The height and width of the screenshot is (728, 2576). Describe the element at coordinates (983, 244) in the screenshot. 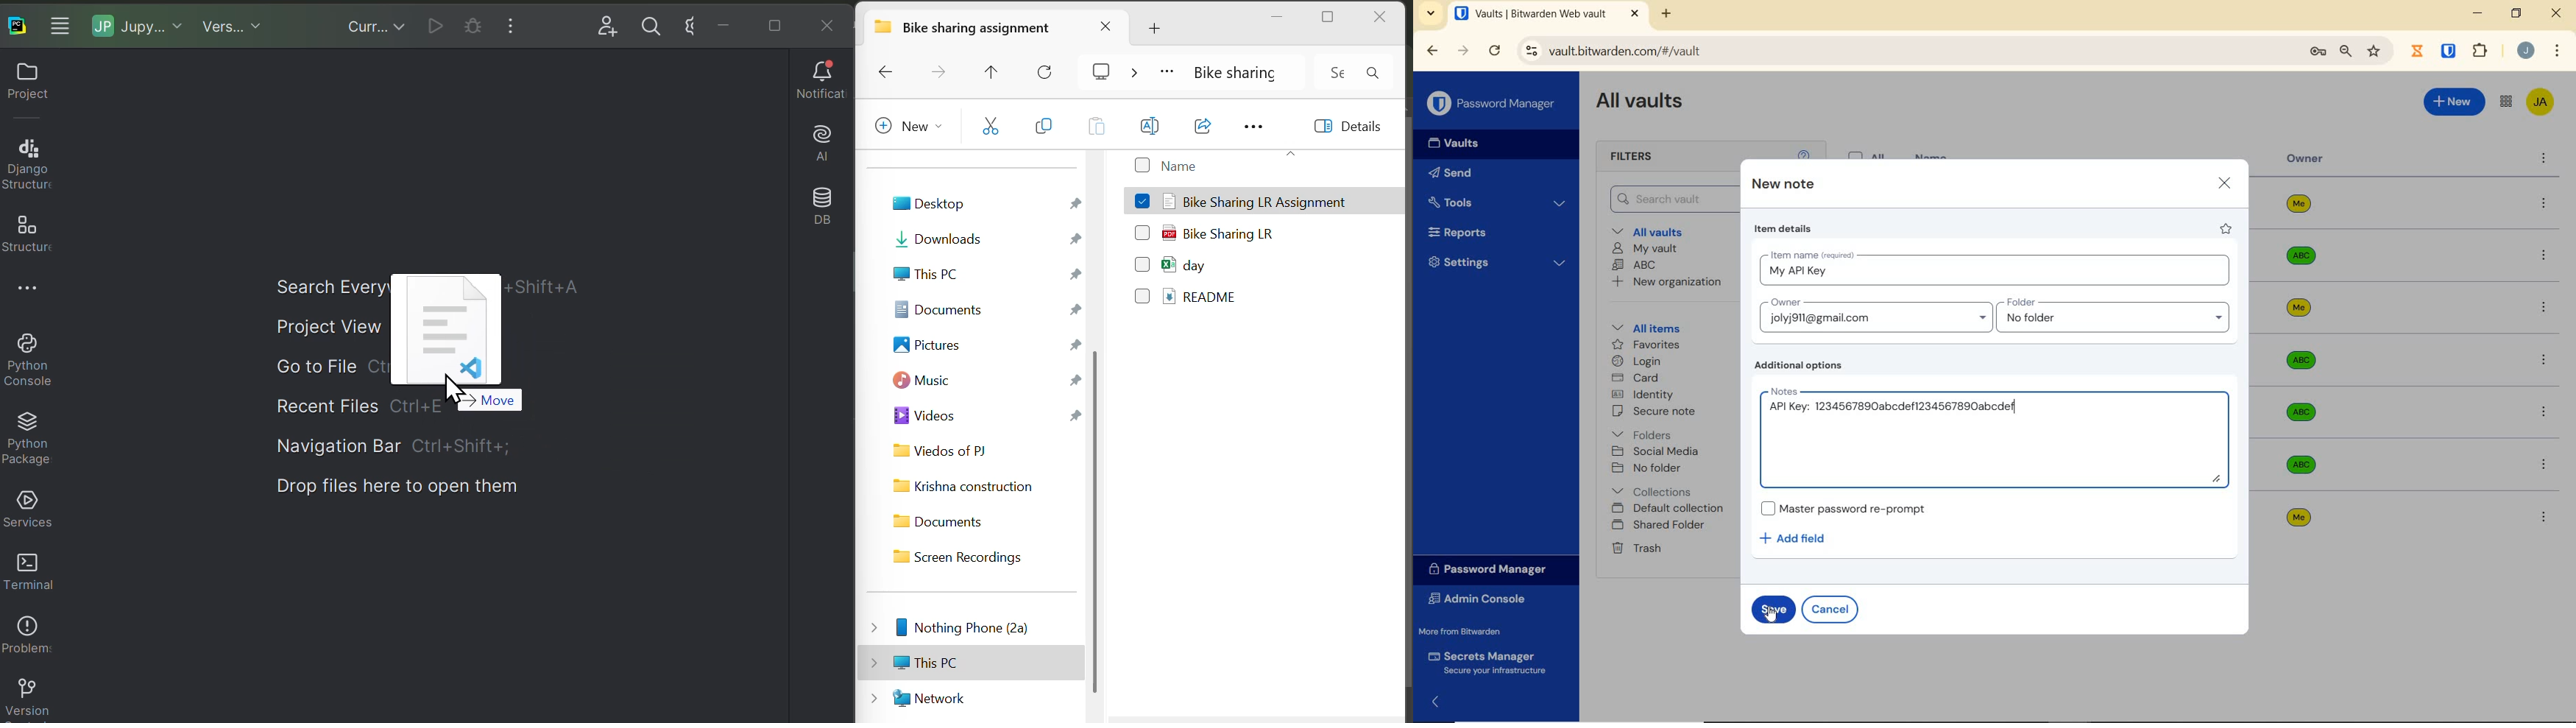

I see `Downloads` at that location.